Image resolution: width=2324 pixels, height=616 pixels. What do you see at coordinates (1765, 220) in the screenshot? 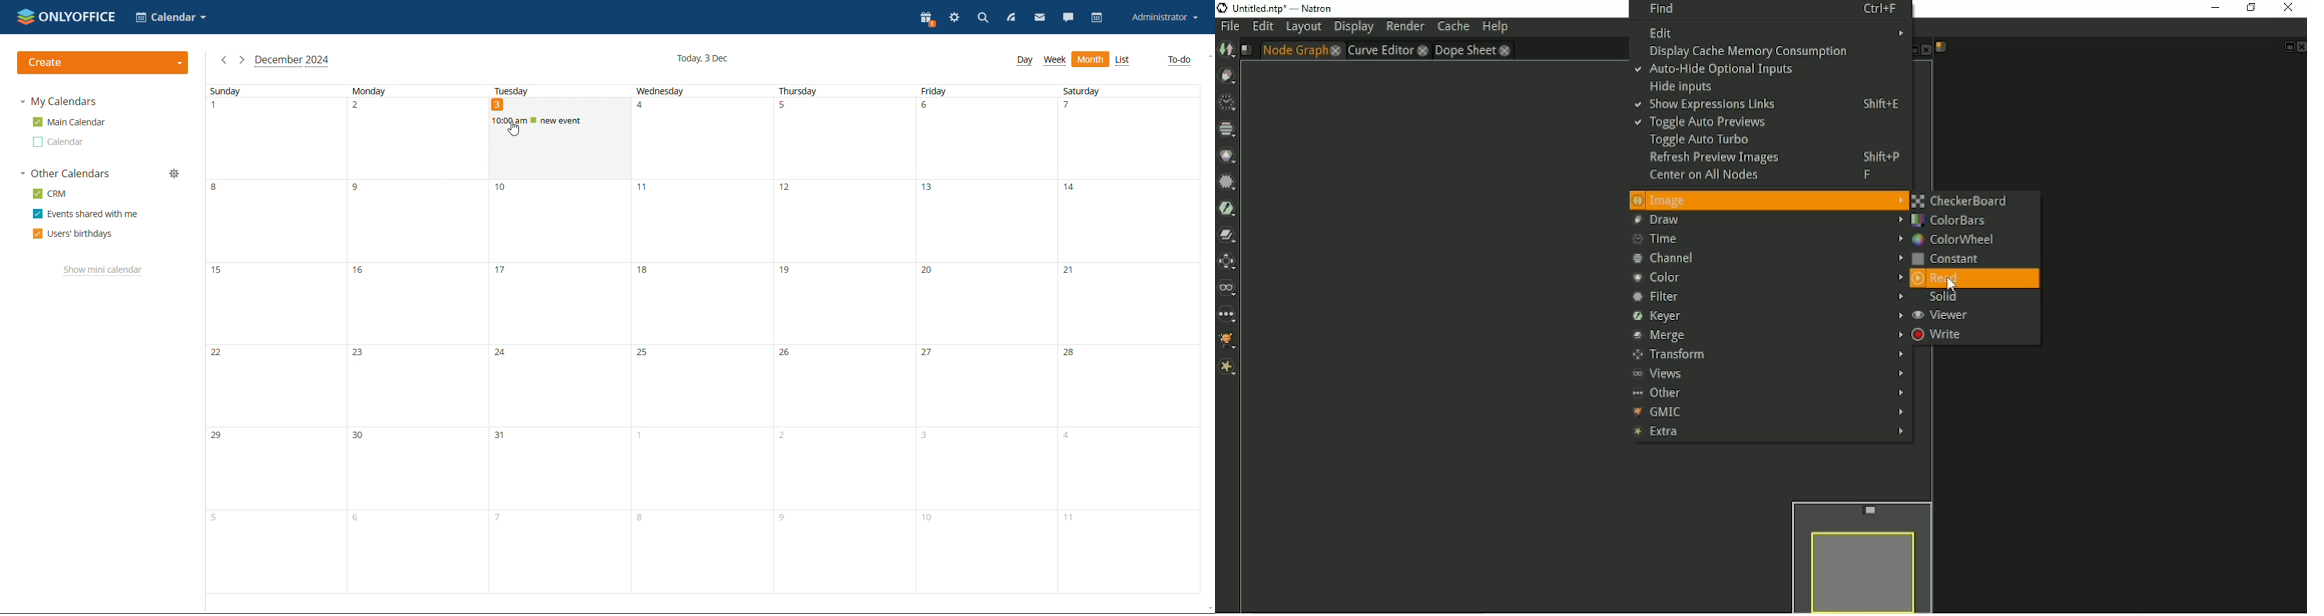
I see `Draw` at bounding box center [1765, 220].